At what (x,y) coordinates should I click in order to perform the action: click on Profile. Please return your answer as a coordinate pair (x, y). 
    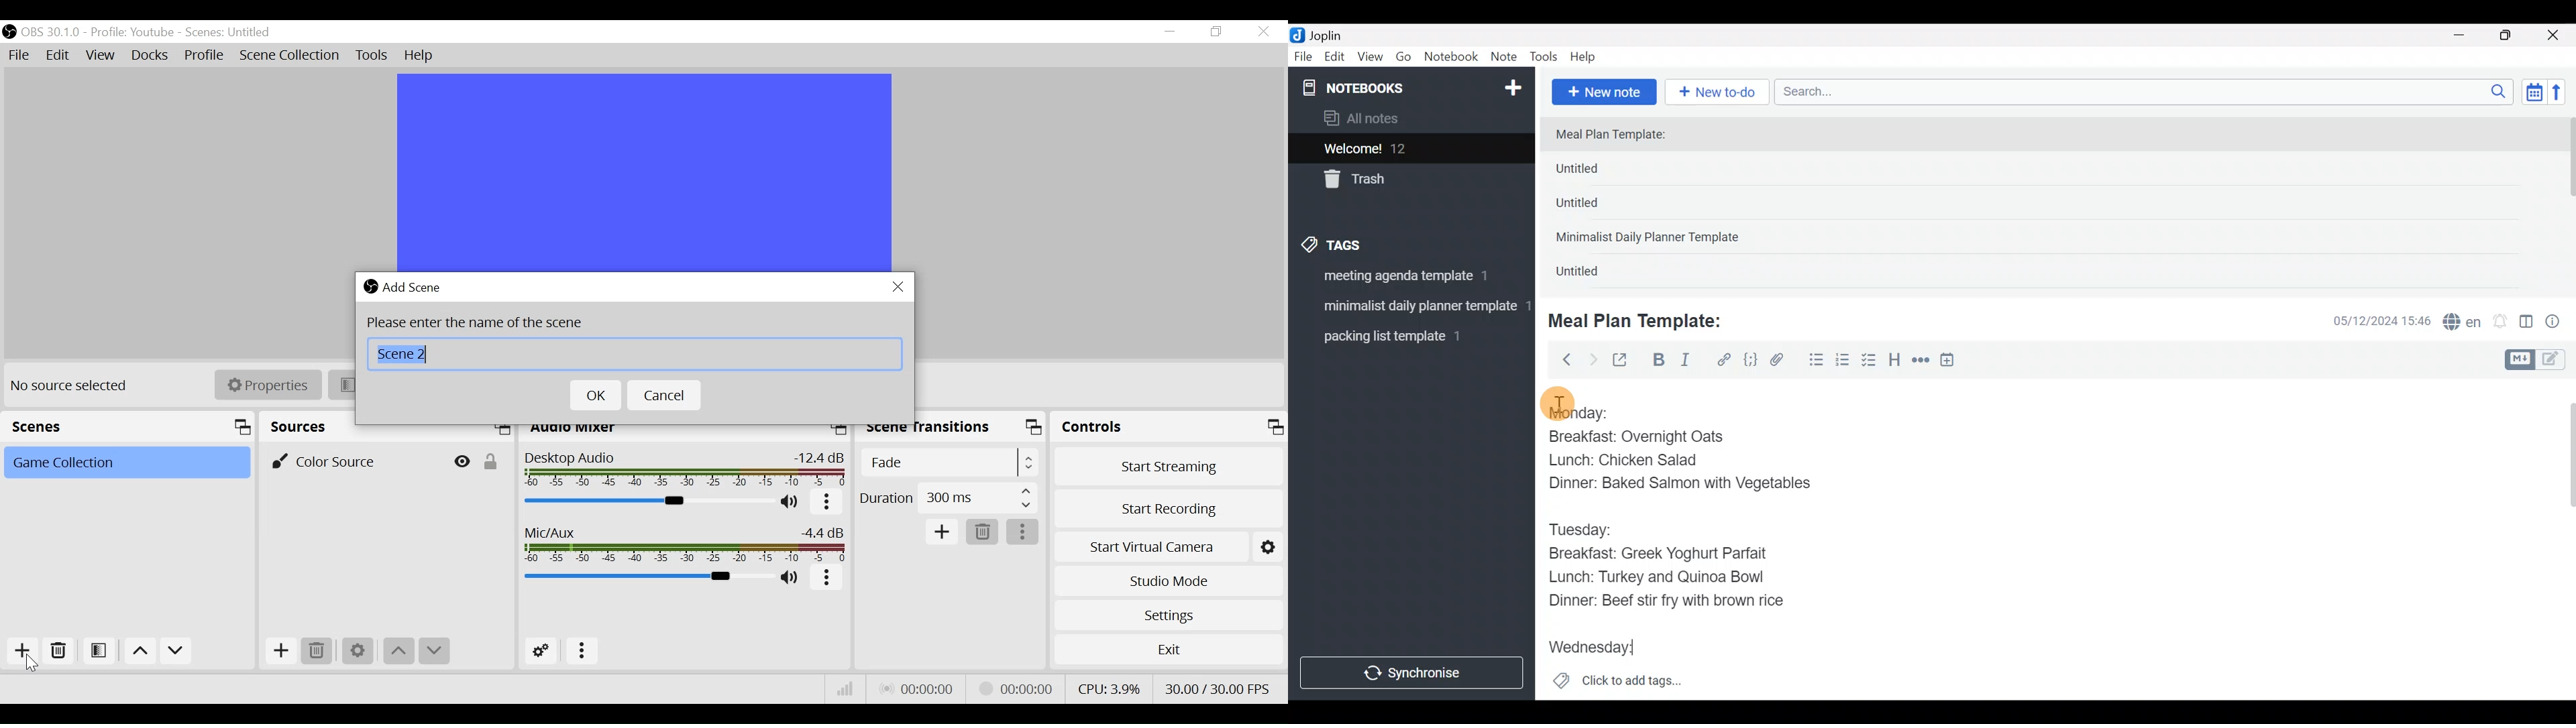
    Looking at the image, I should click on (205, 56).